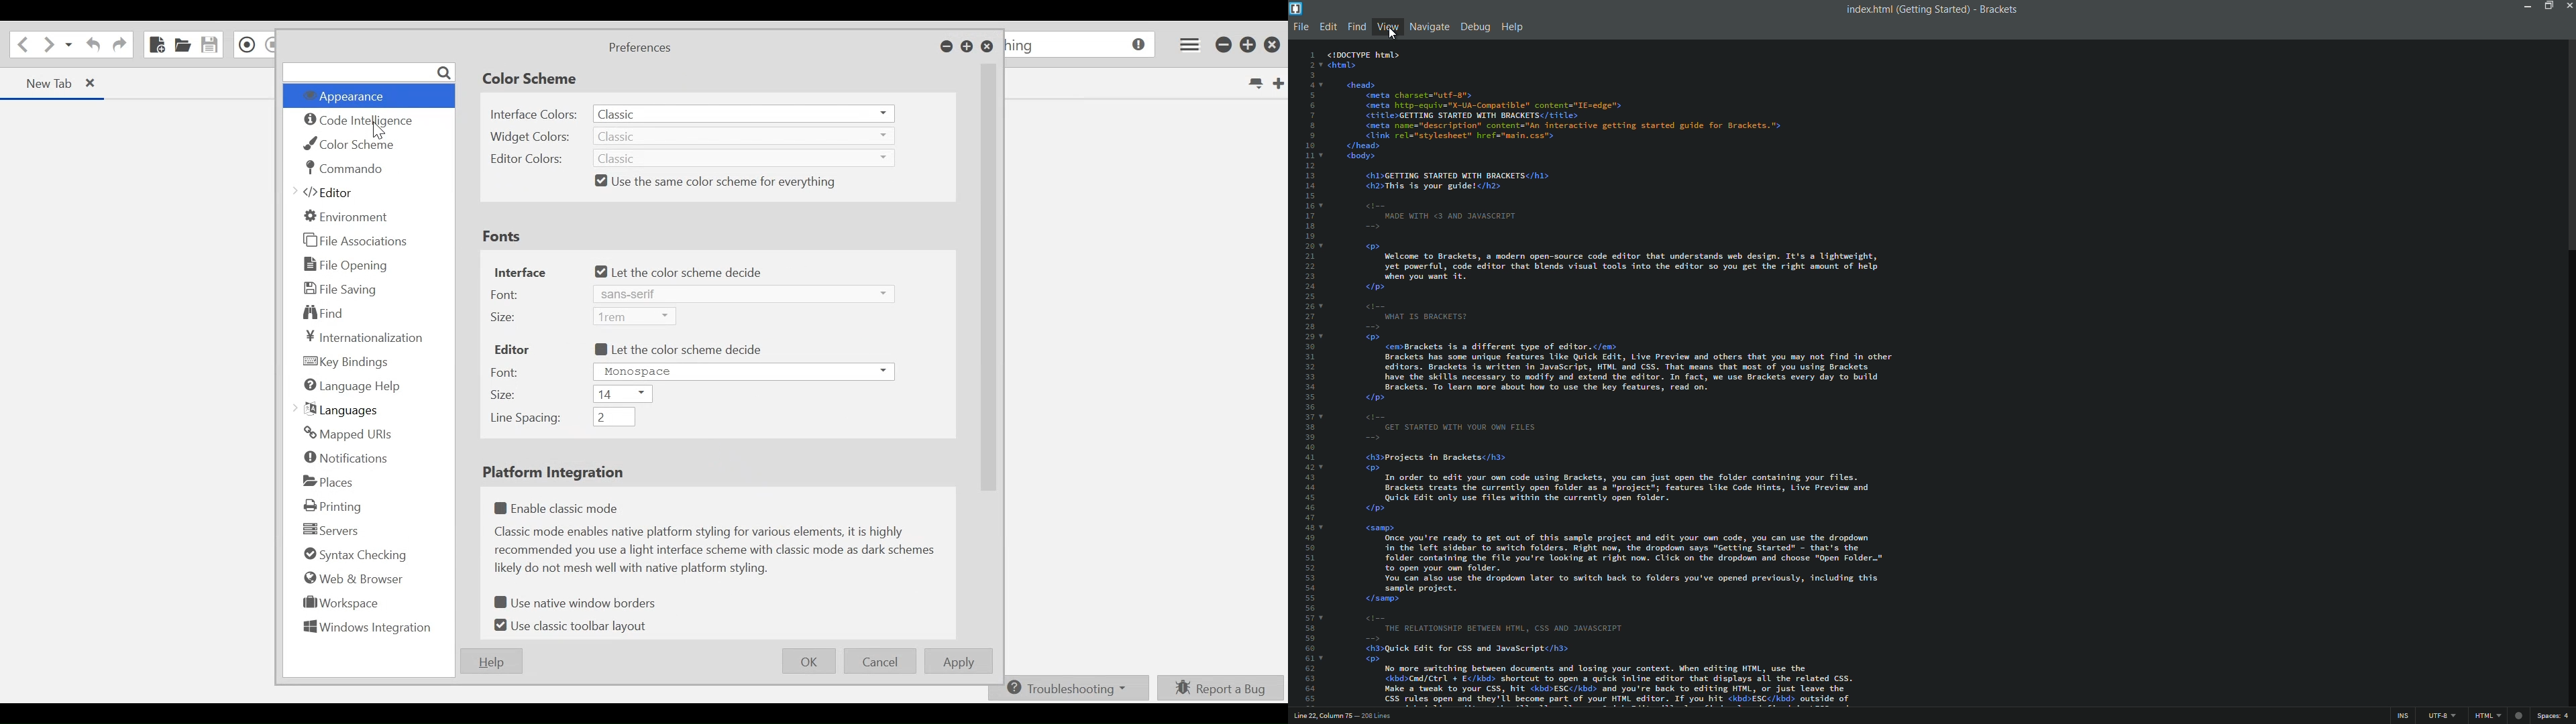 The image size is (2576, 728). What do you see at coordinates (1393, 36) in the screenshot?
I see `cursor` at bounding box center [1393, 36].